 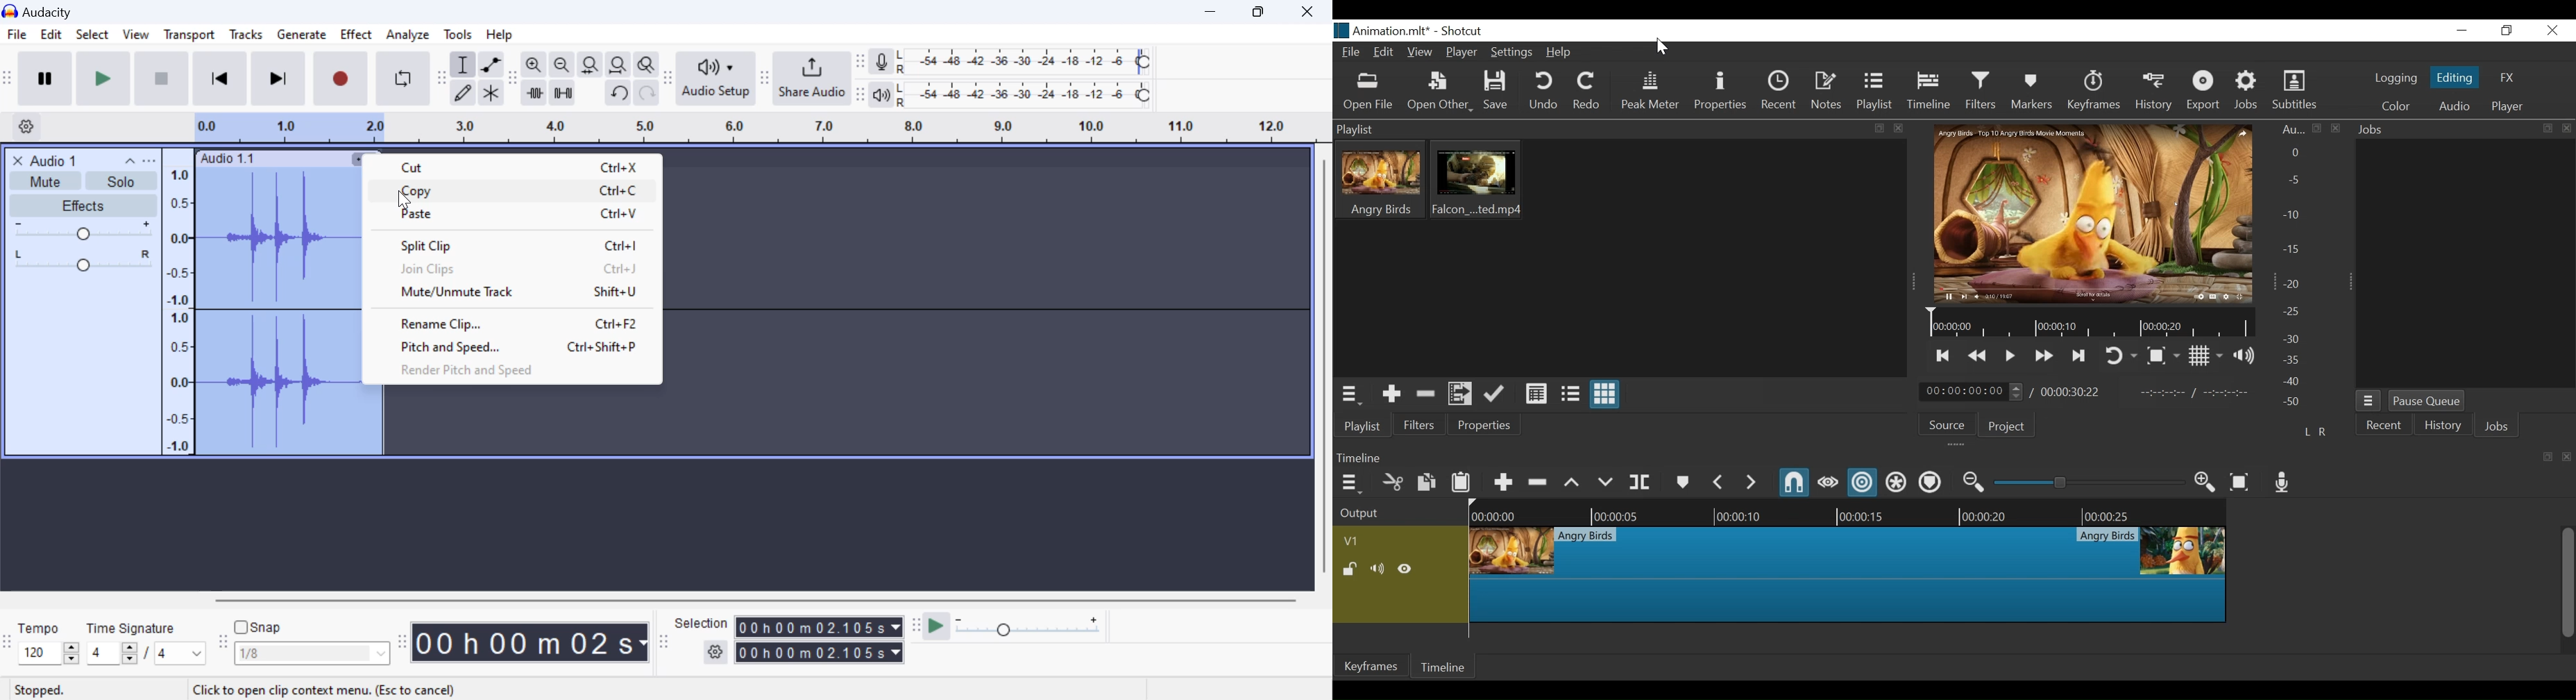 What do you see at coordinates (1351, 569) in the screenshot?
I see `(un)lock track` at bounding box center [1351, 569].